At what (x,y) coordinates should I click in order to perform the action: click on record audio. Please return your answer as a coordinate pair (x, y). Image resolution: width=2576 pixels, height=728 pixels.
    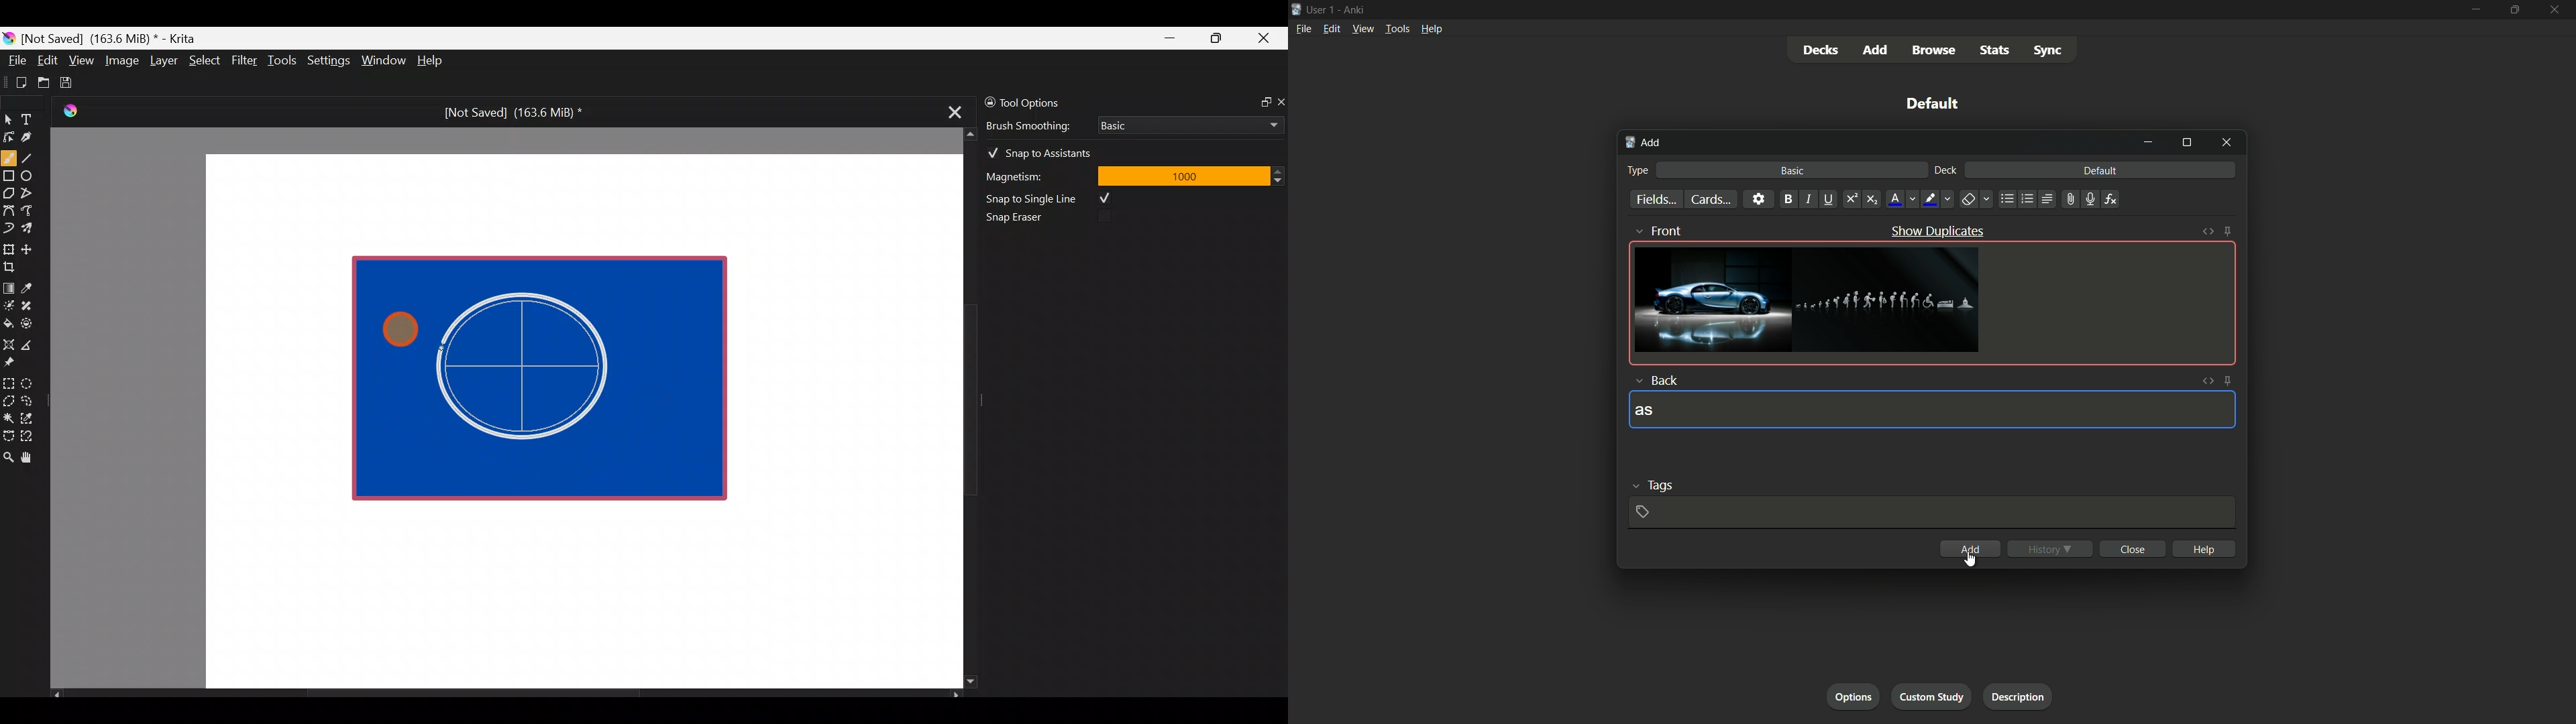
    Looking at the image, I should click on (2091, 200).